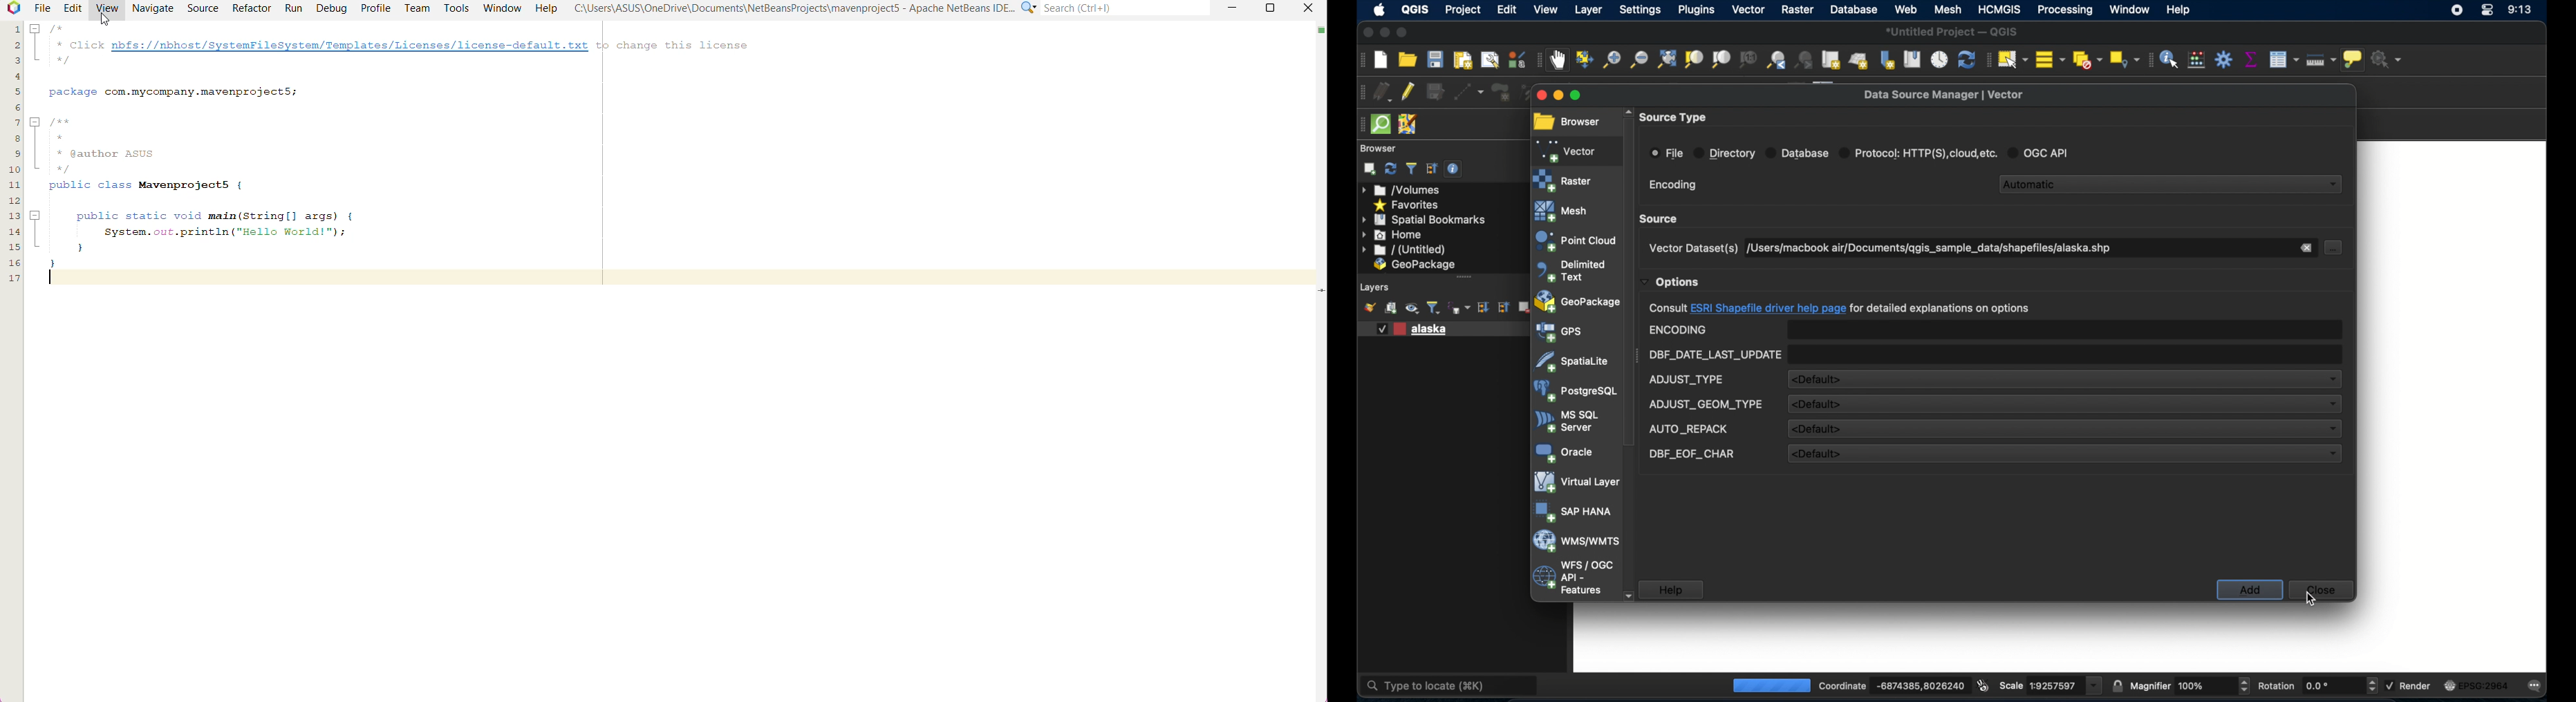 The height and width of the screenshot is (728, 2576). I want to click on attribute toolbar, so click(2149, 60).